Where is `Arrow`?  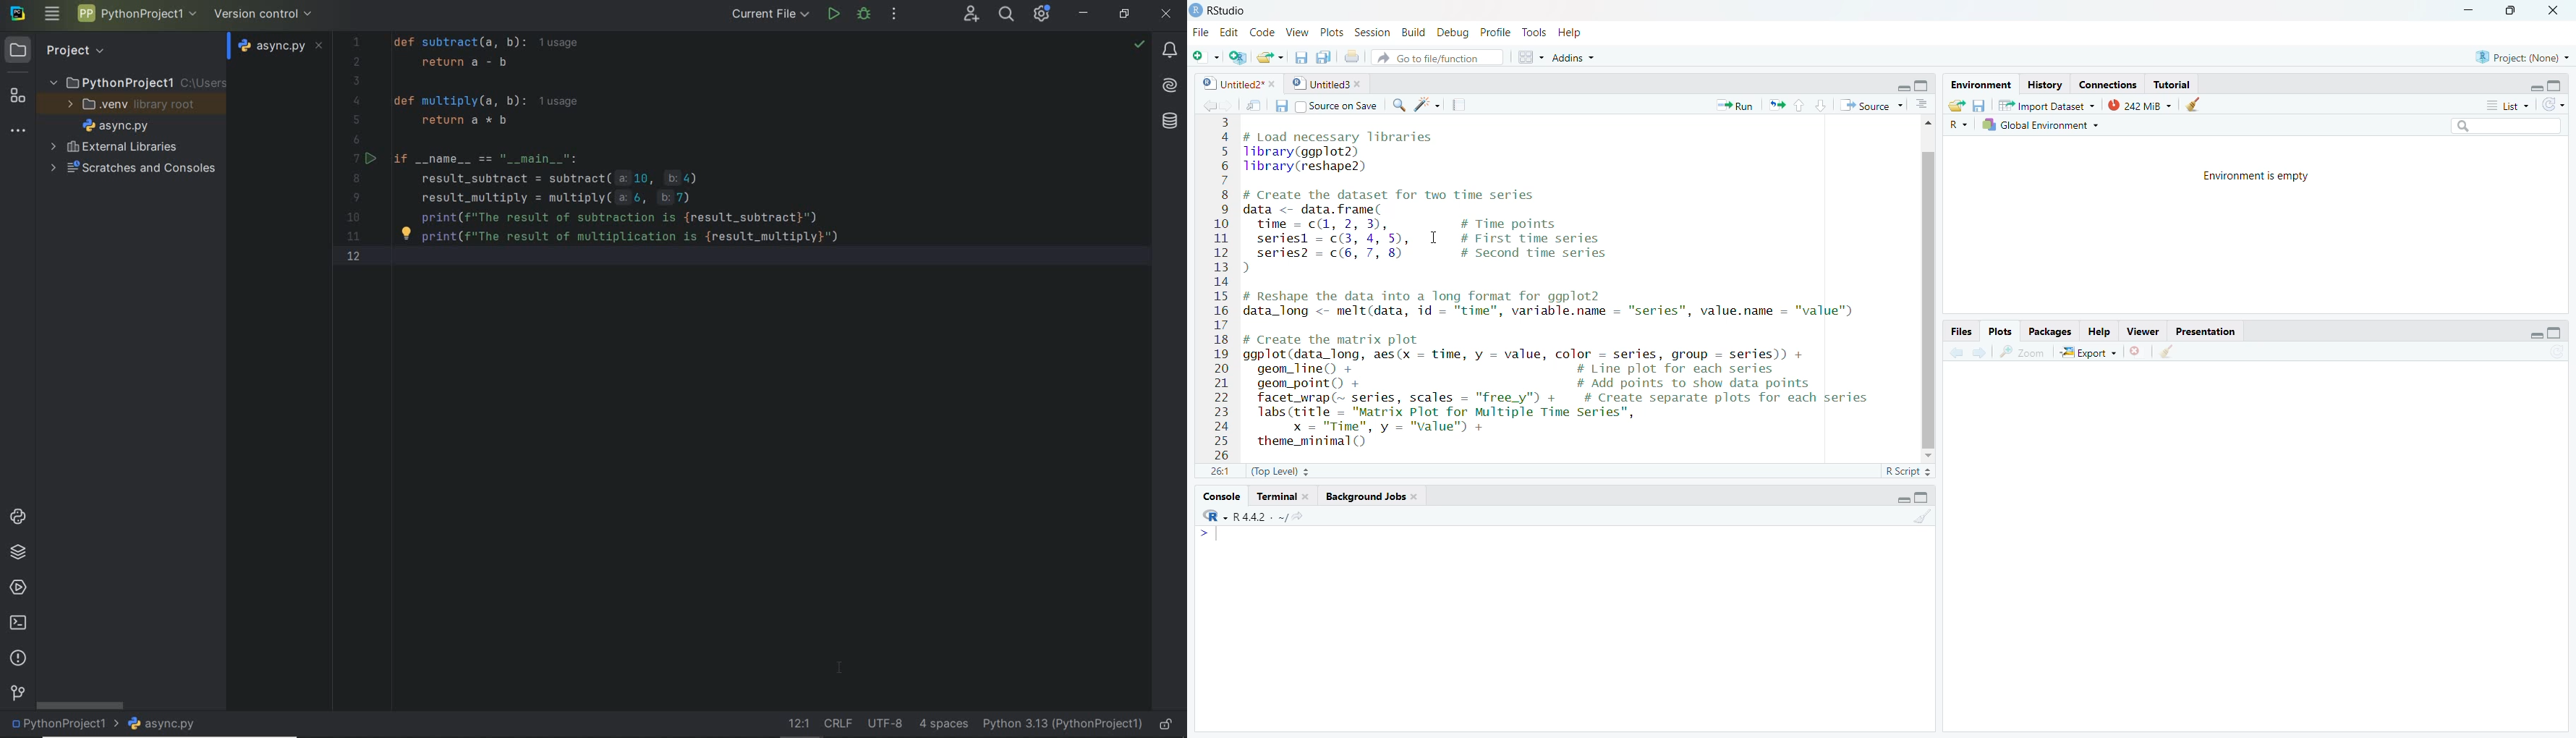 Arrow is located at coordinates (1206, 534).